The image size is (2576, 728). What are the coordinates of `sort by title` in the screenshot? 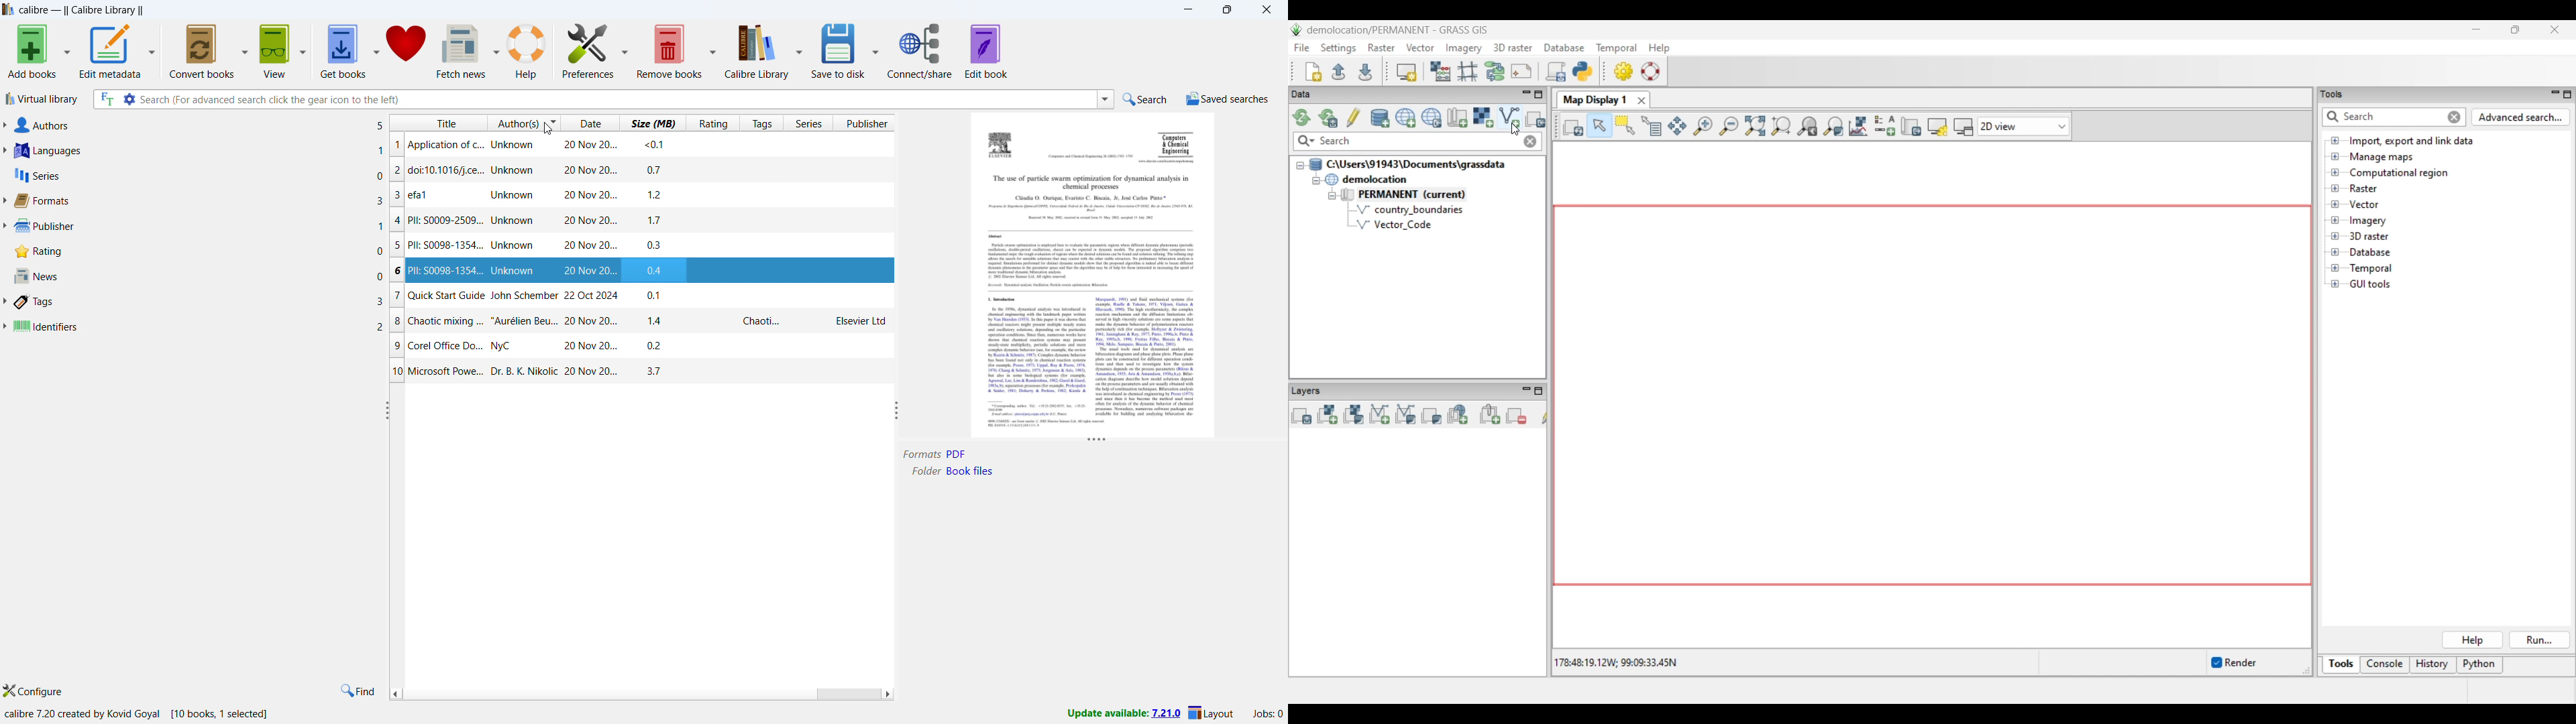 It's located at (437, 123).